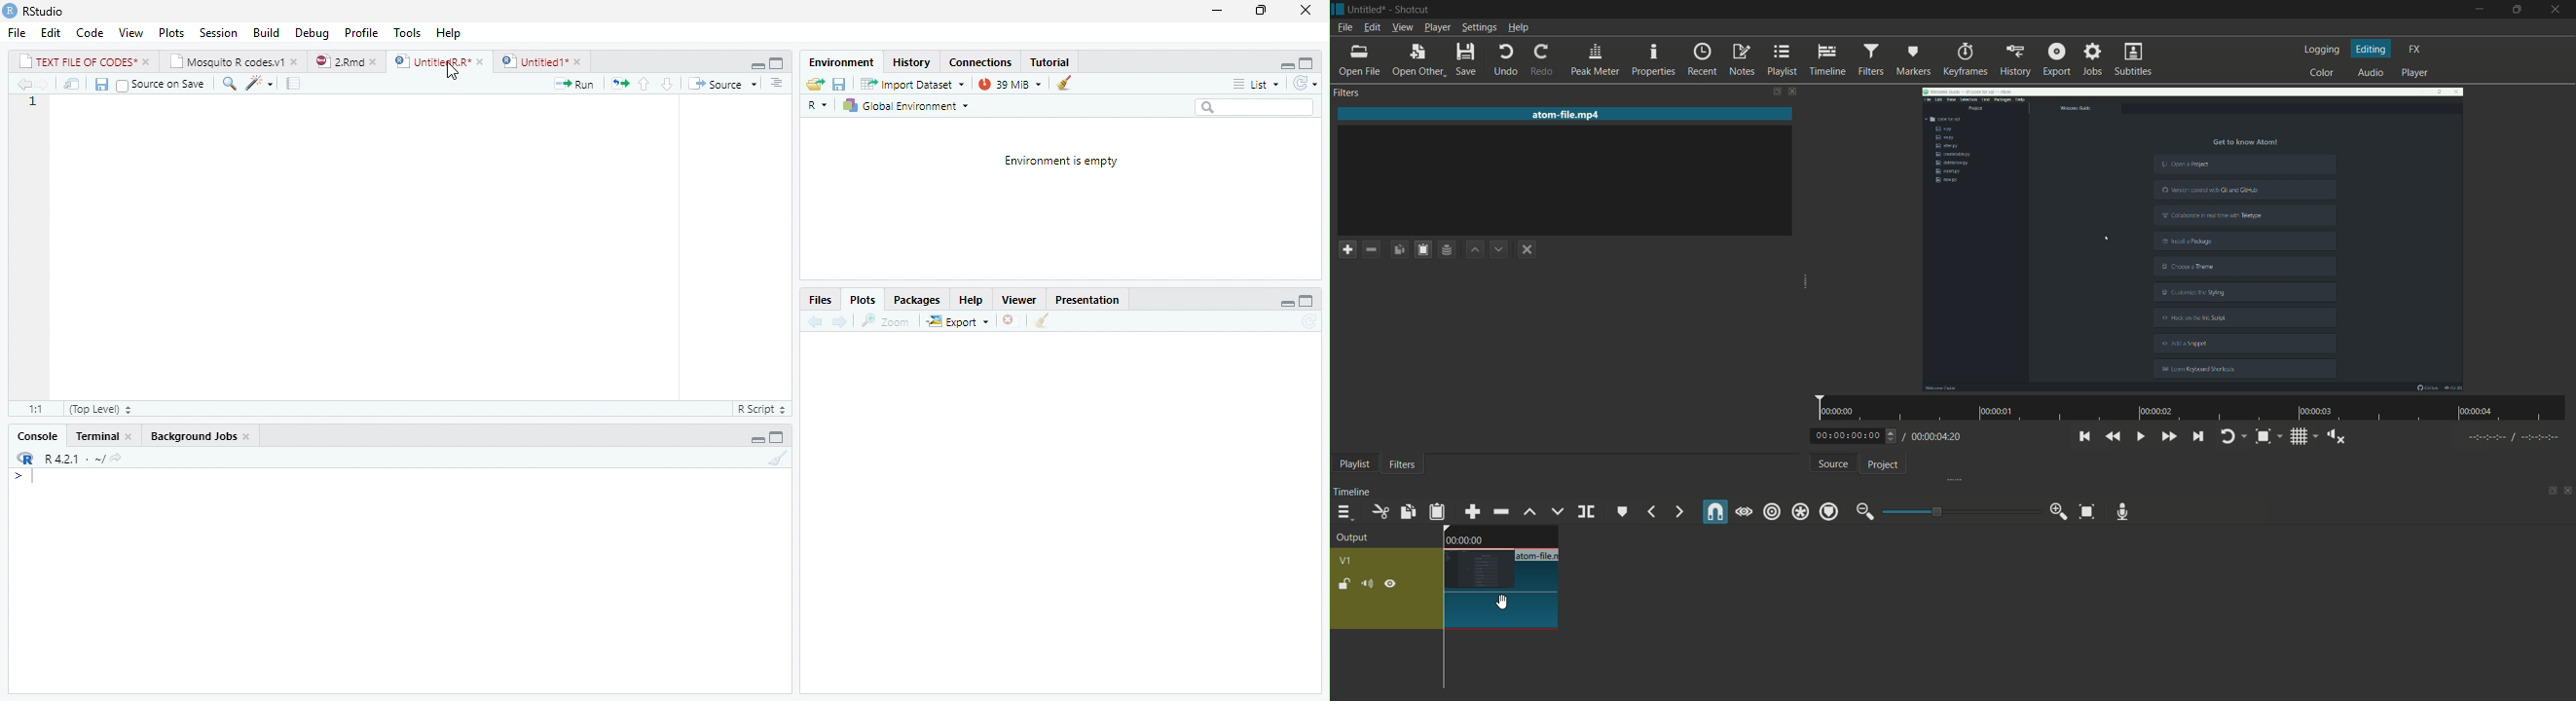 This screenshot has width=2576, height=728. What do you see at coordinates (1283, 63) in the screenshot?
I see `Minimize` at bounding box center [1283, 63].